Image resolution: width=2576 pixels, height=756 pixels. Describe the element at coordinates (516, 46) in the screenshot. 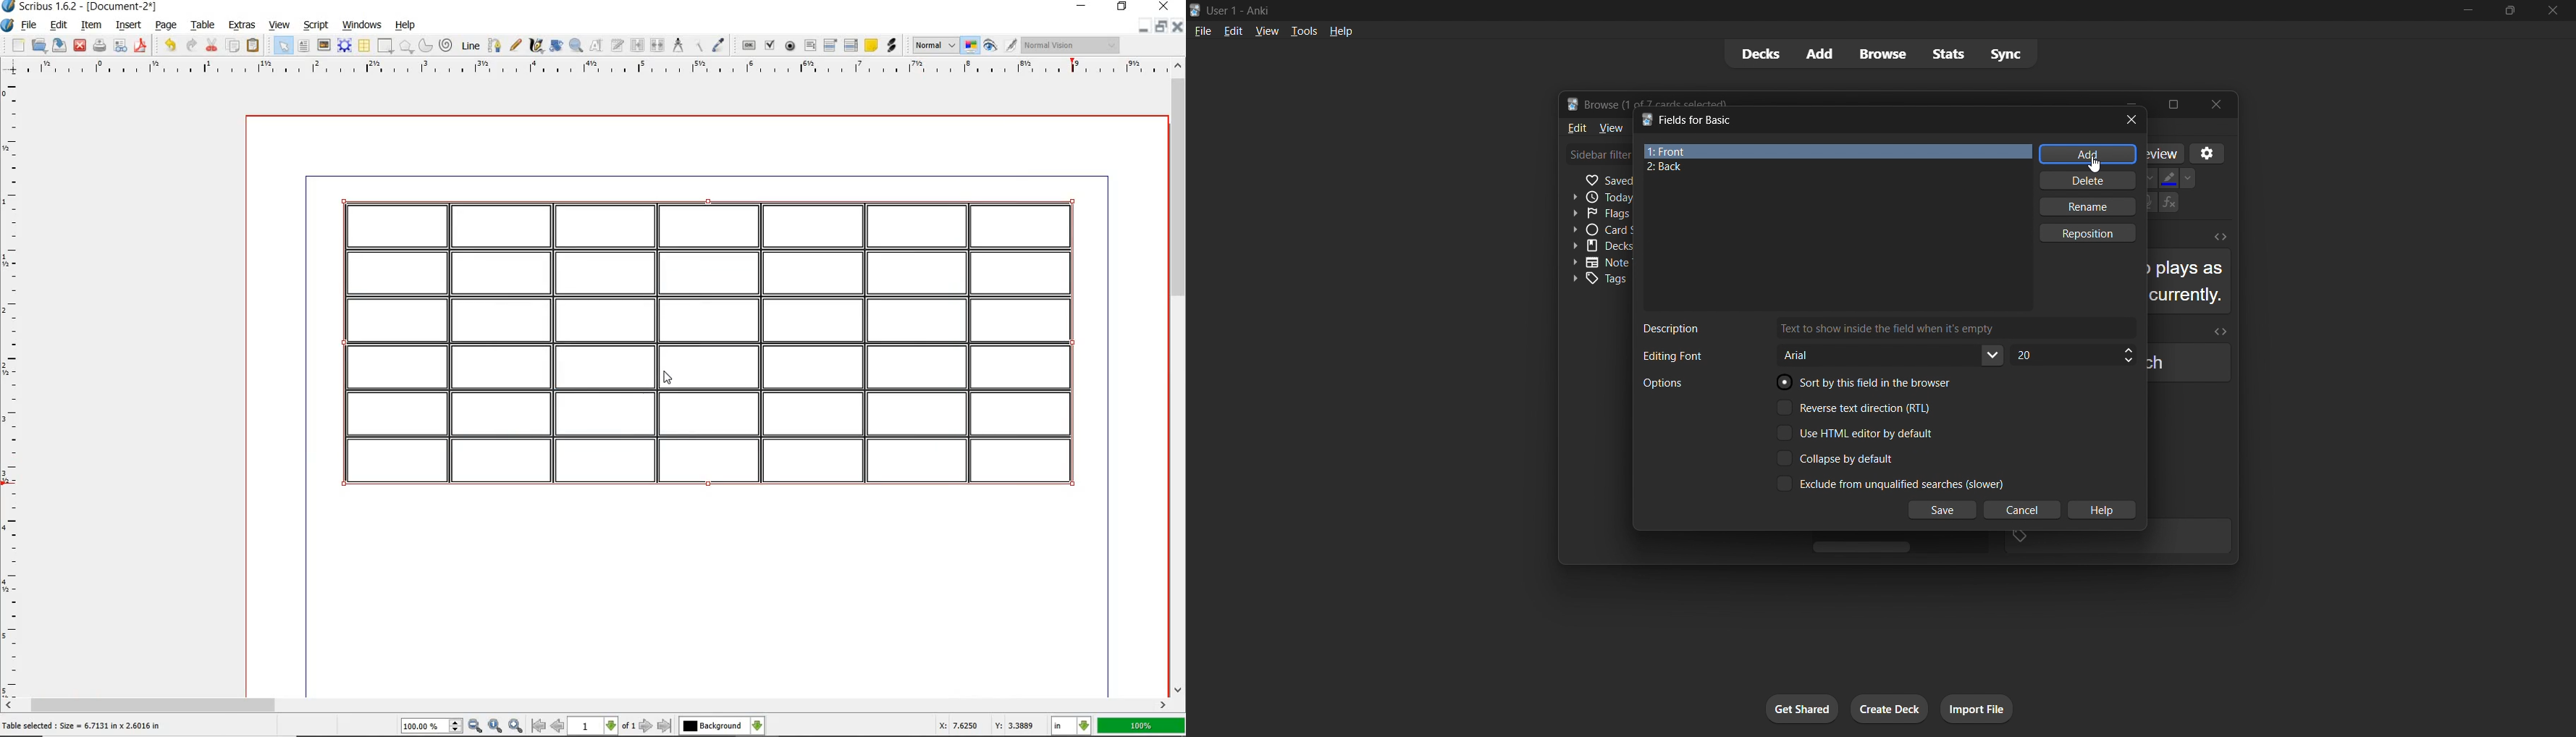

I see `freehand line` at that location.